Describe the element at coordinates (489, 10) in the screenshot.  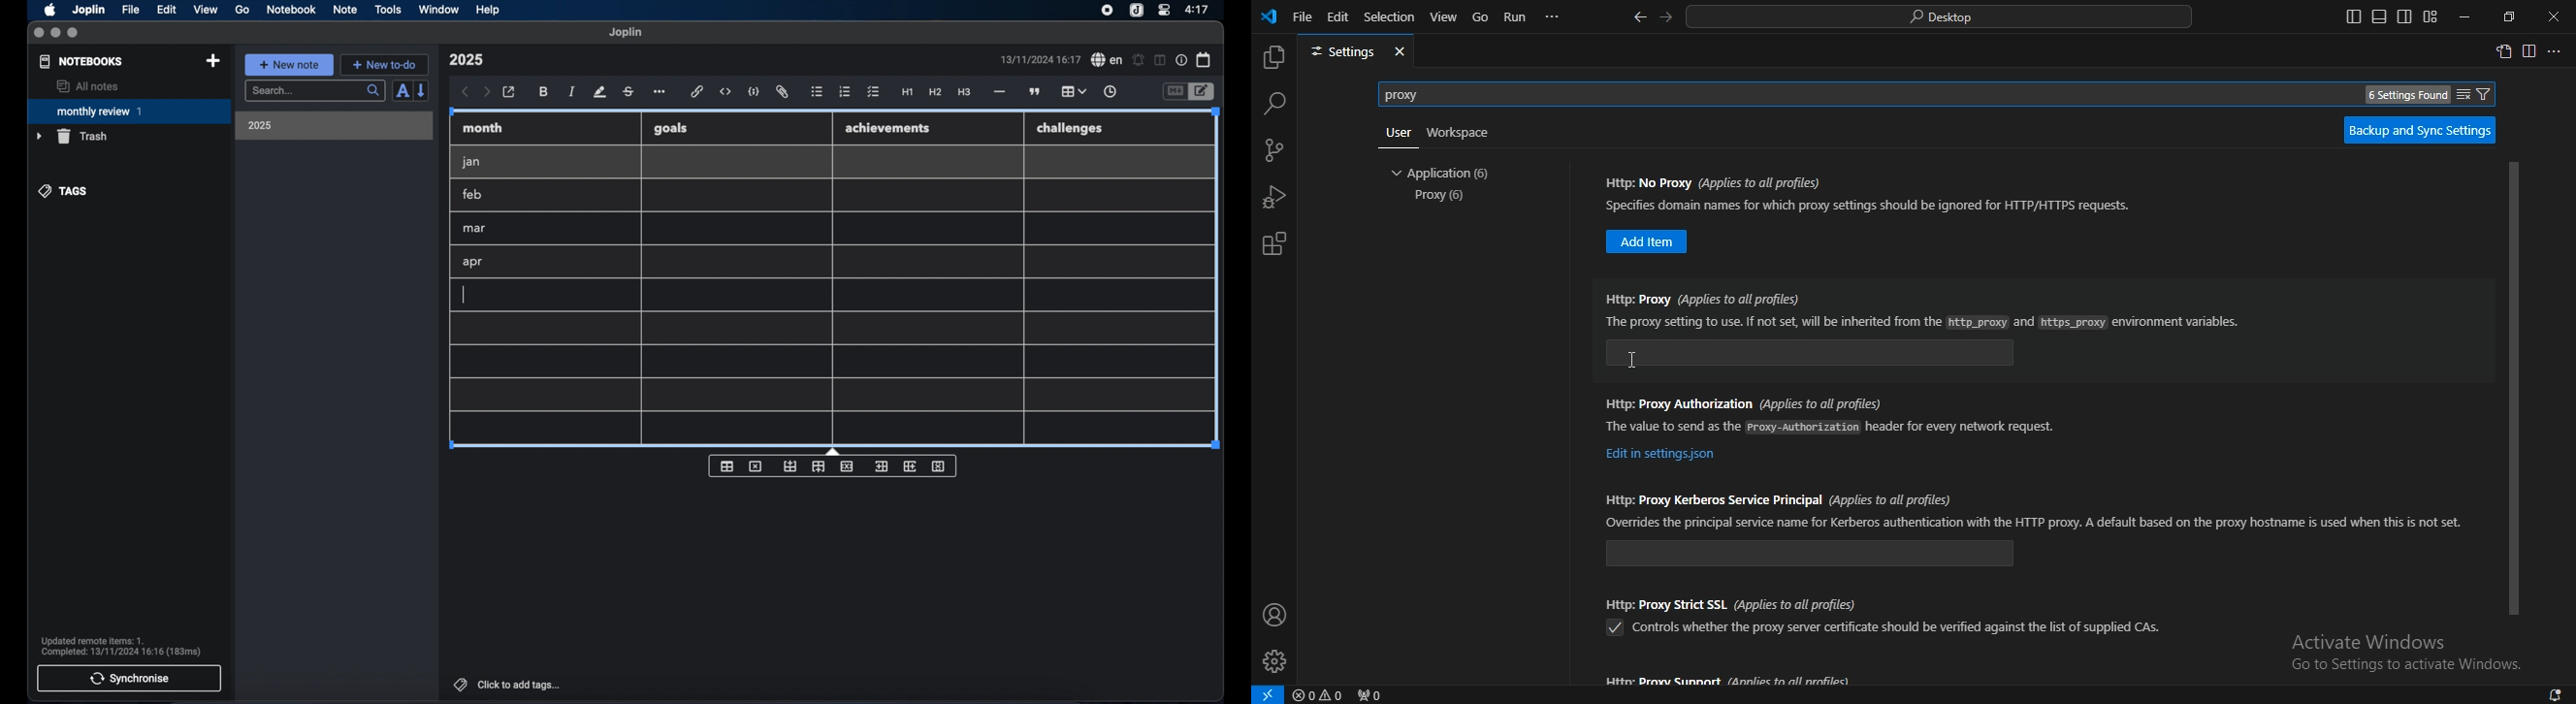
I see `help` at that location.